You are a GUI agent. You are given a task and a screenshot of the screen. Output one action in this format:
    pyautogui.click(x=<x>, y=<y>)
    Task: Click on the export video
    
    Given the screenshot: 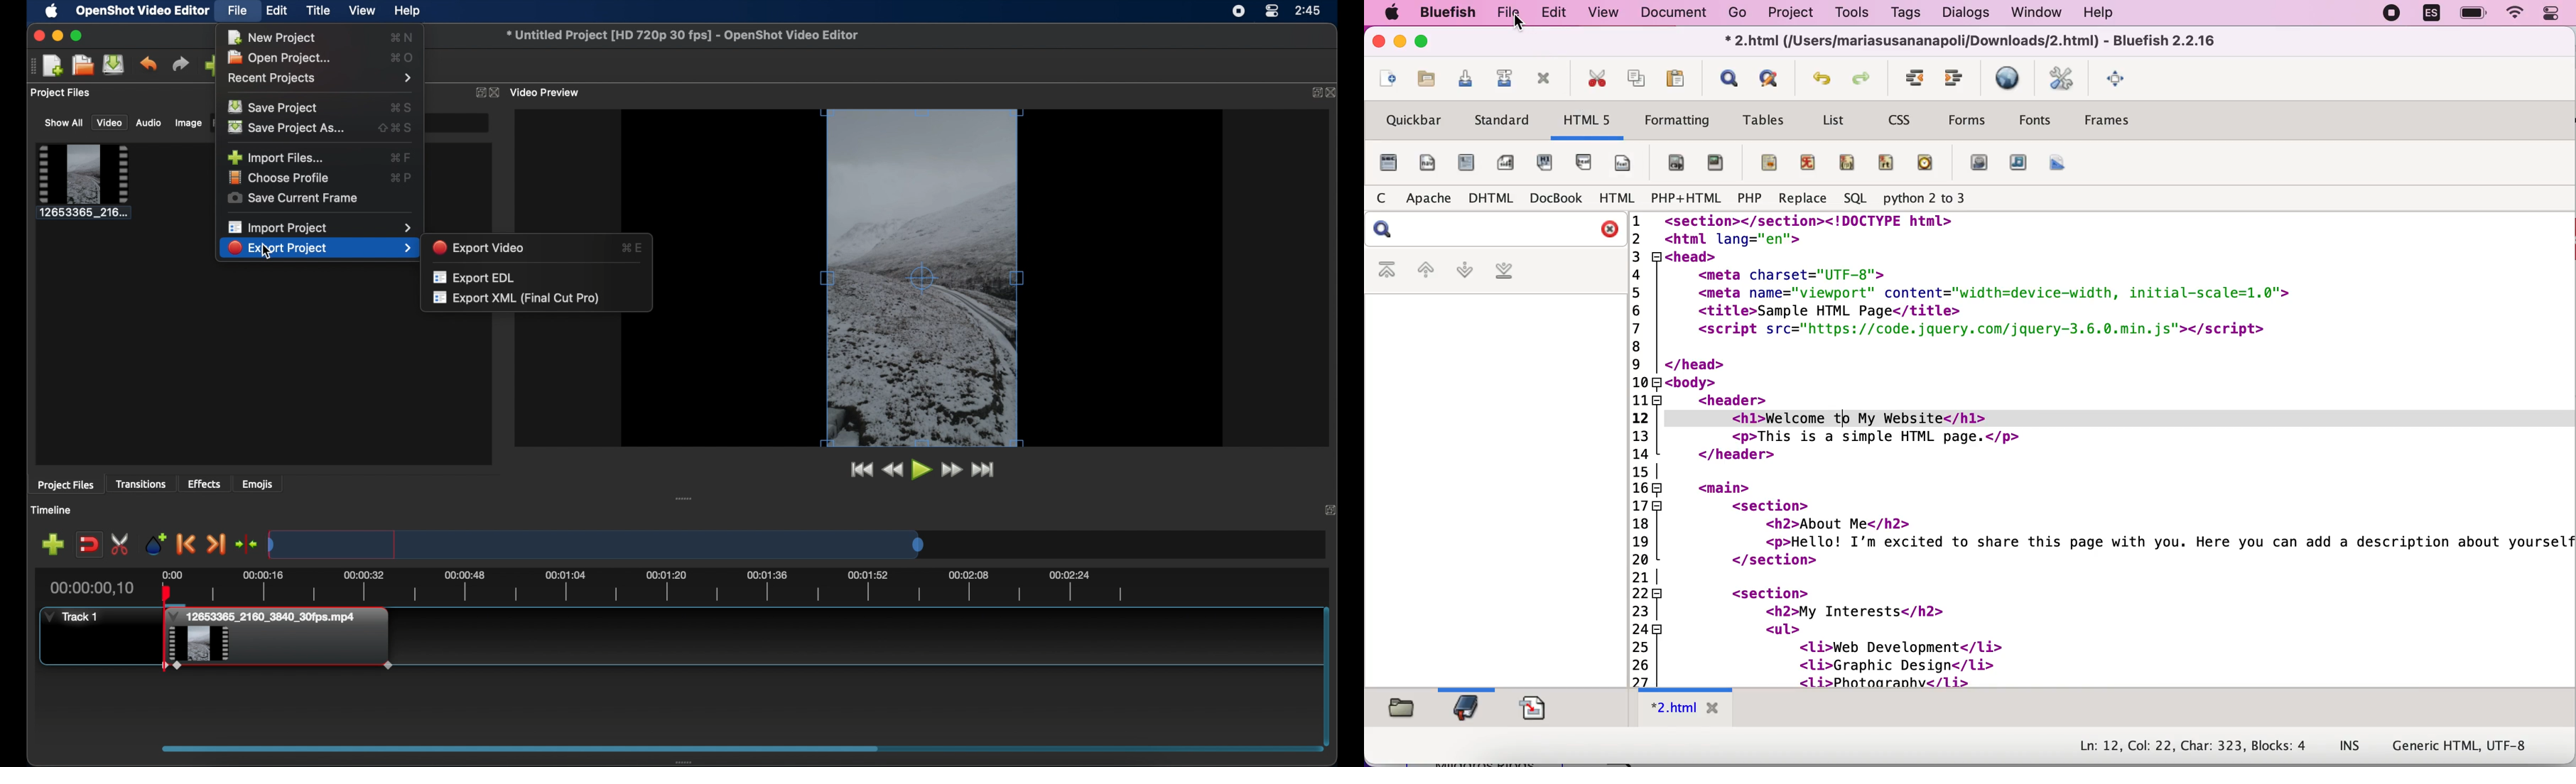 What is the action you would take?
    pyautogui.click(x=480, y=246)
    